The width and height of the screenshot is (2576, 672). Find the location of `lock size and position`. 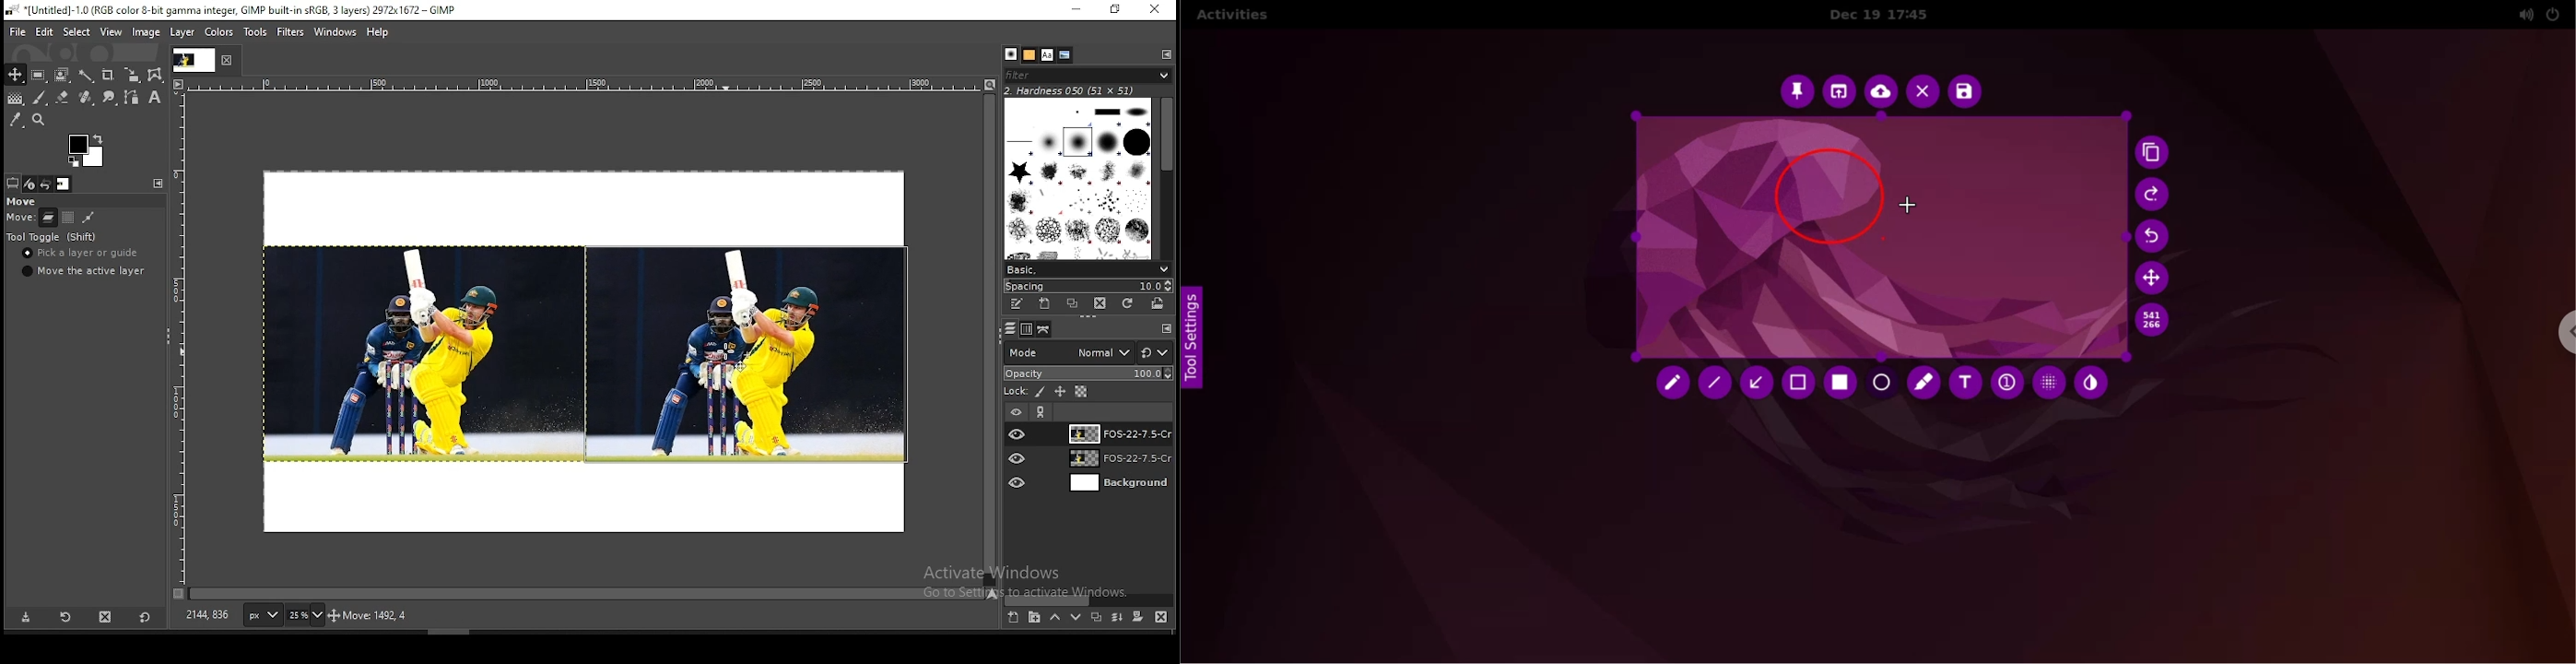

lock size and position is located at coordinates (1061, 393).